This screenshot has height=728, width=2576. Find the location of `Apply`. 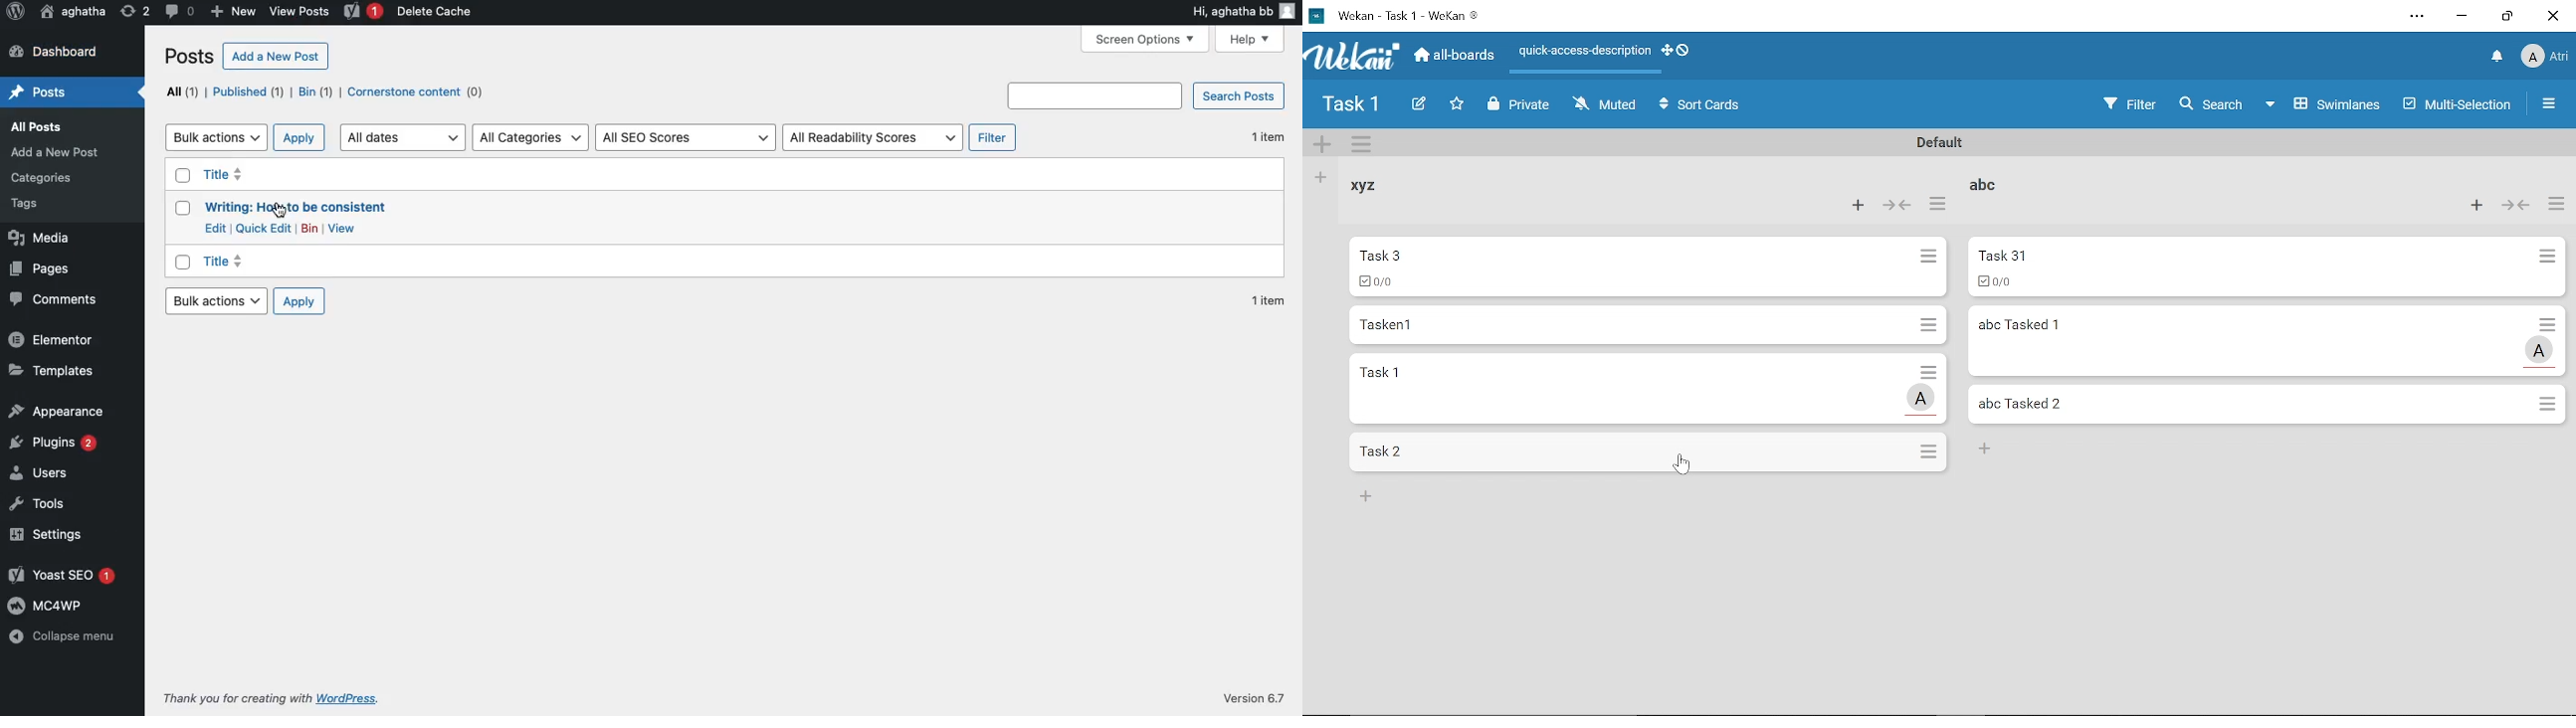

Apply is located at coordinates (299, 137).